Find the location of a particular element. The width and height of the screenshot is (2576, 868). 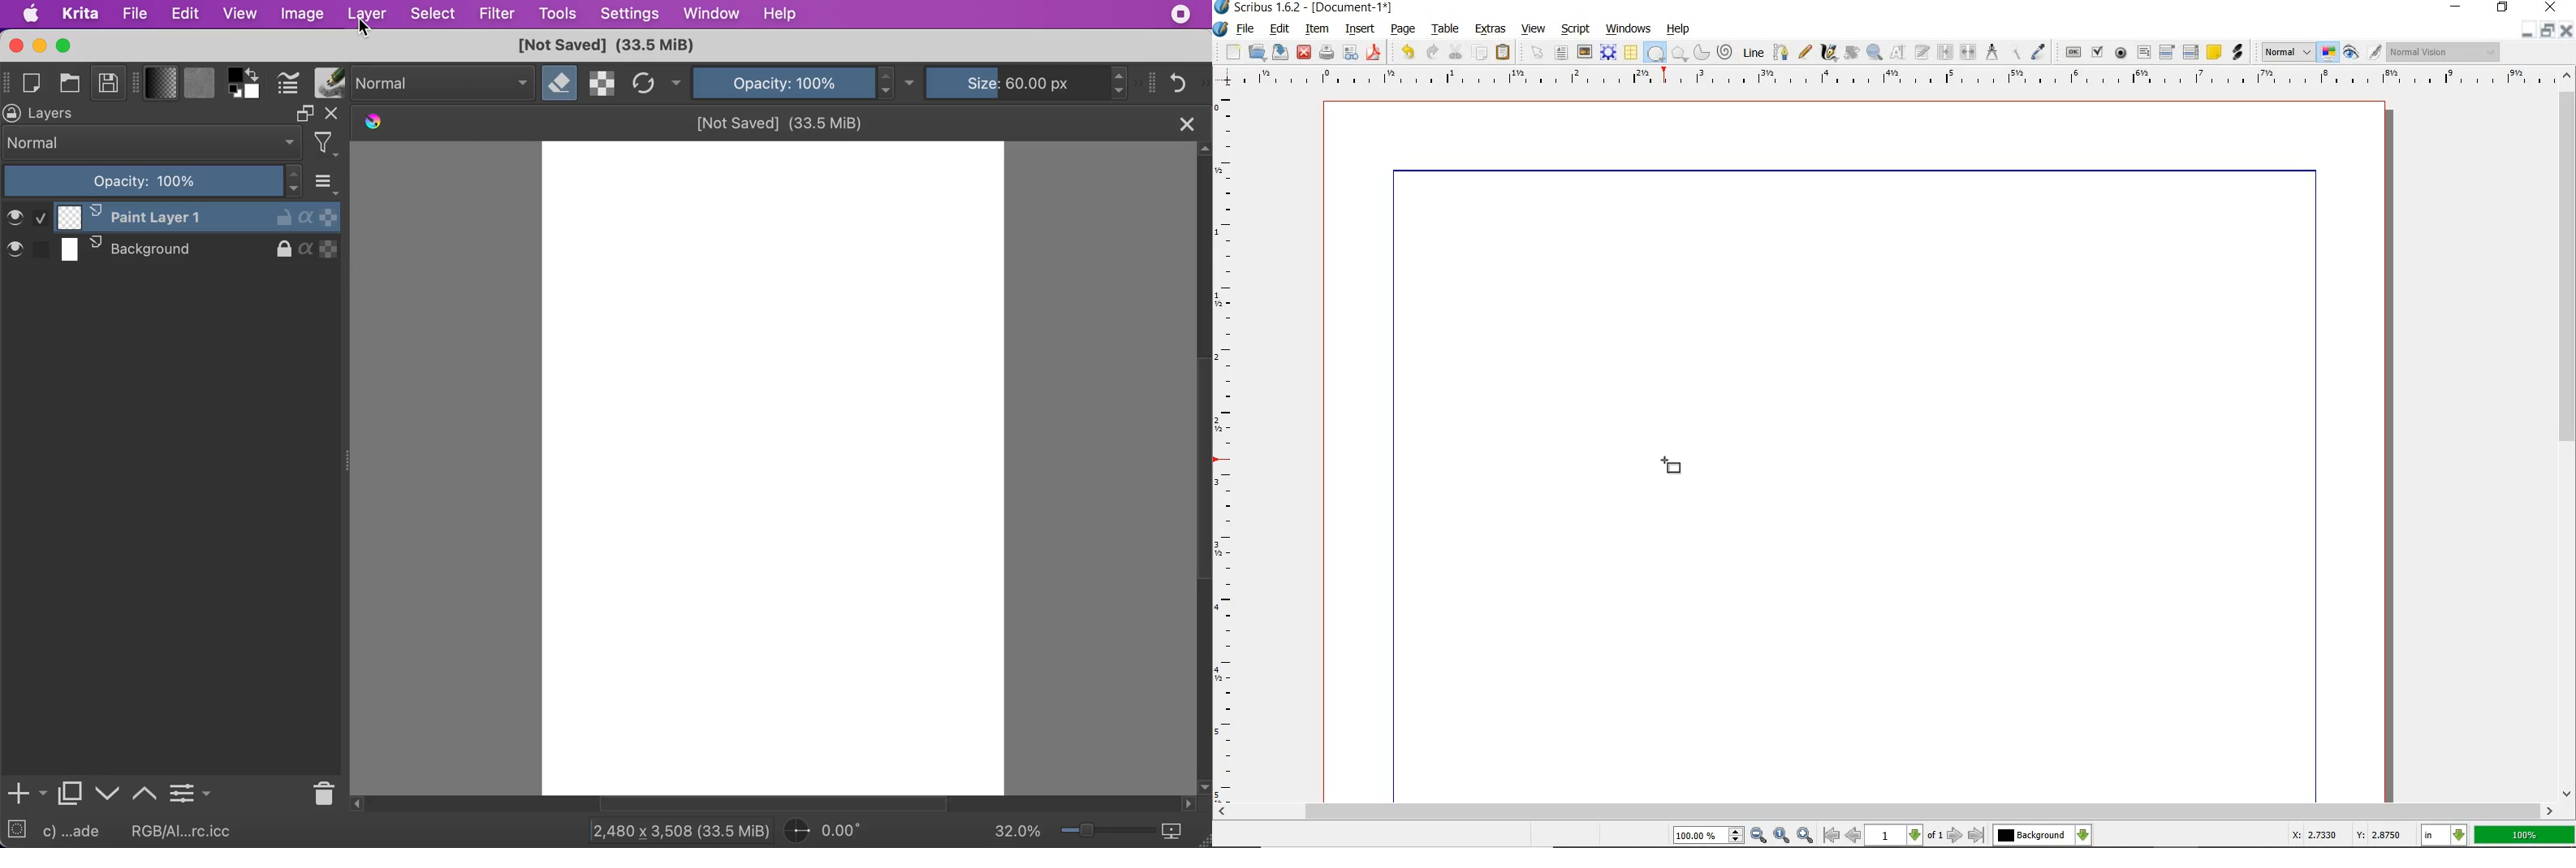

SCRIPT is located at coordinates (1573, 28).